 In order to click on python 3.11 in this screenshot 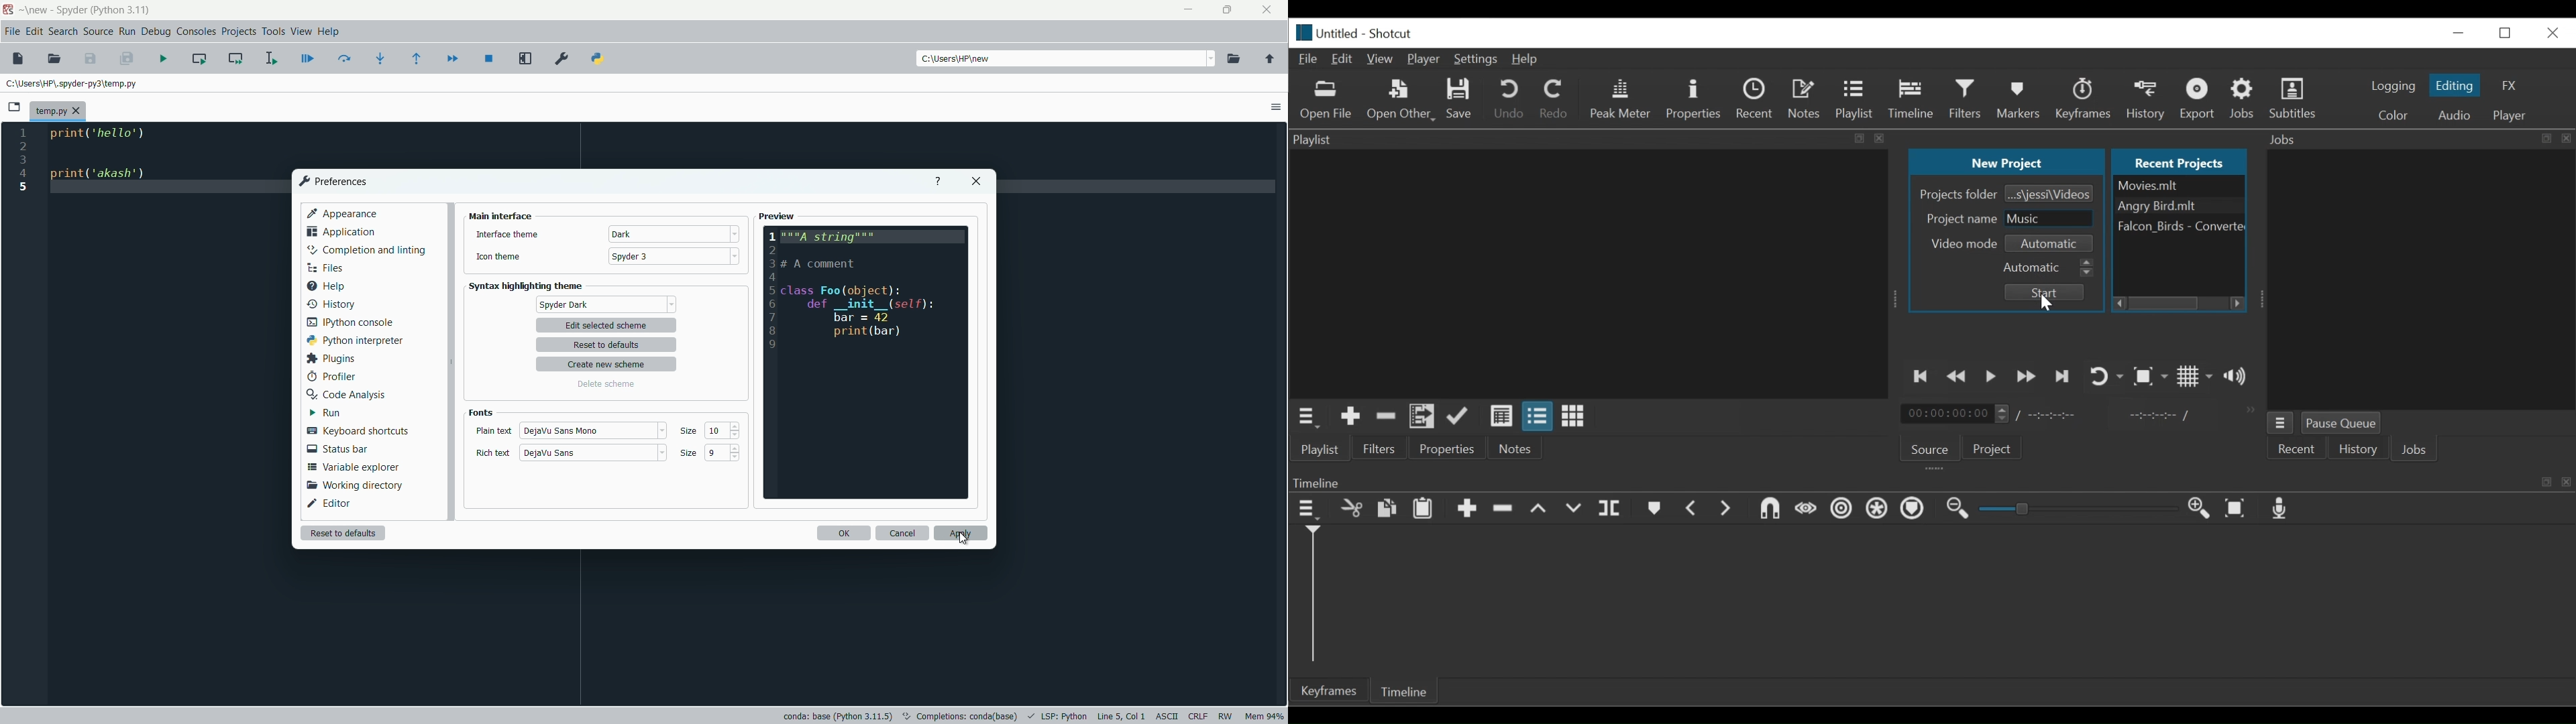, I will do `click(121, 9)`.